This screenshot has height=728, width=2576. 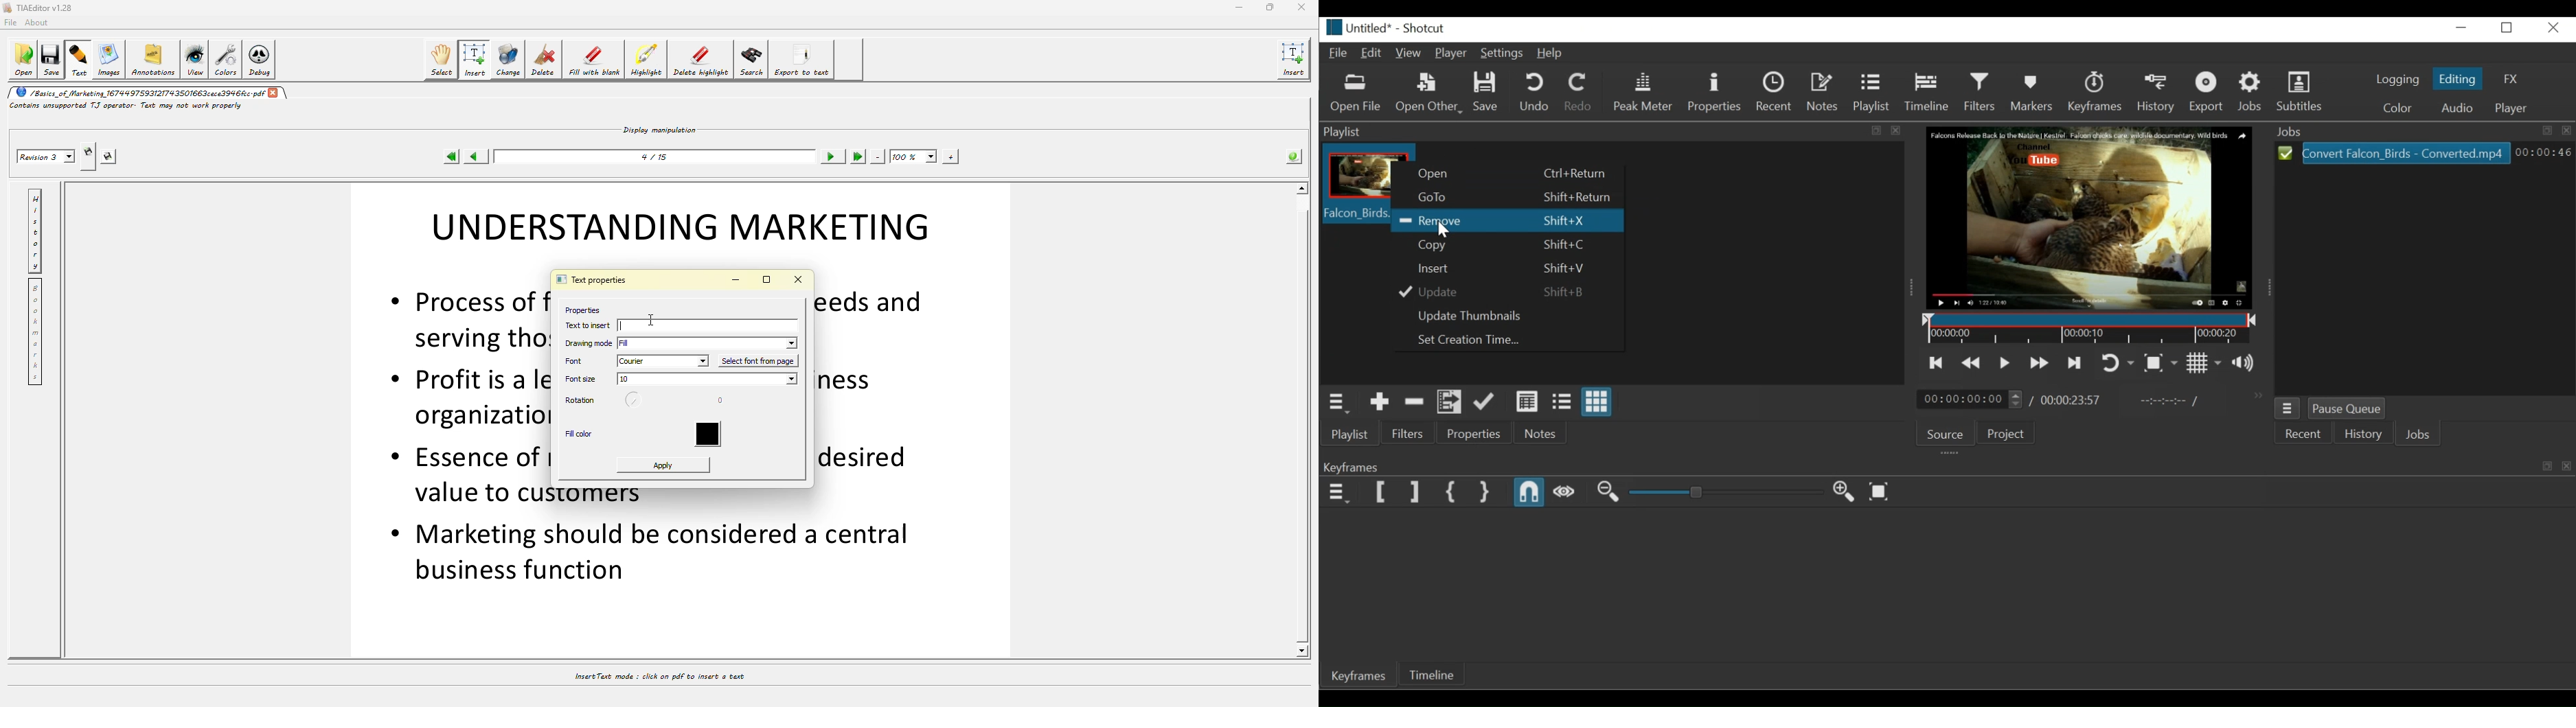 What do you see at coordinates (2067, 401) in the screenshot?
I see `/00.00.23:57(Total Duration)` at bounding box center [2067, 401].